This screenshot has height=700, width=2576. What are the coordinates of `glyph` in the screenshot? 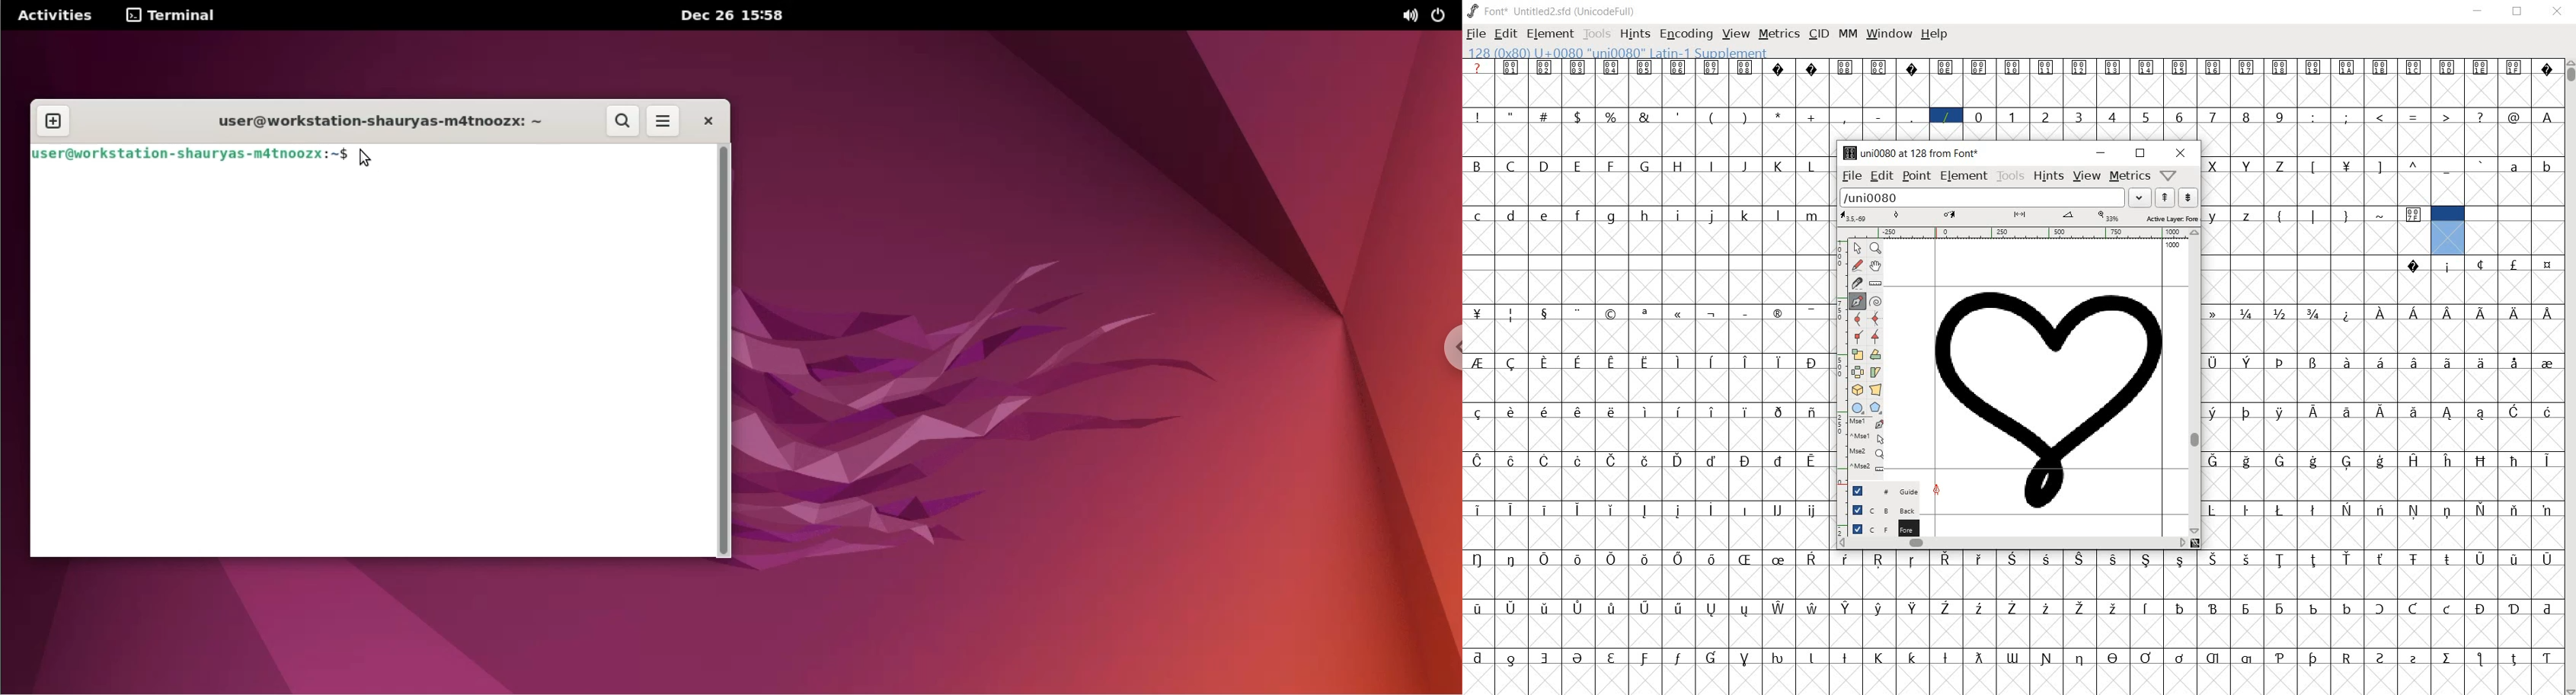 It's located at (2113, 657).